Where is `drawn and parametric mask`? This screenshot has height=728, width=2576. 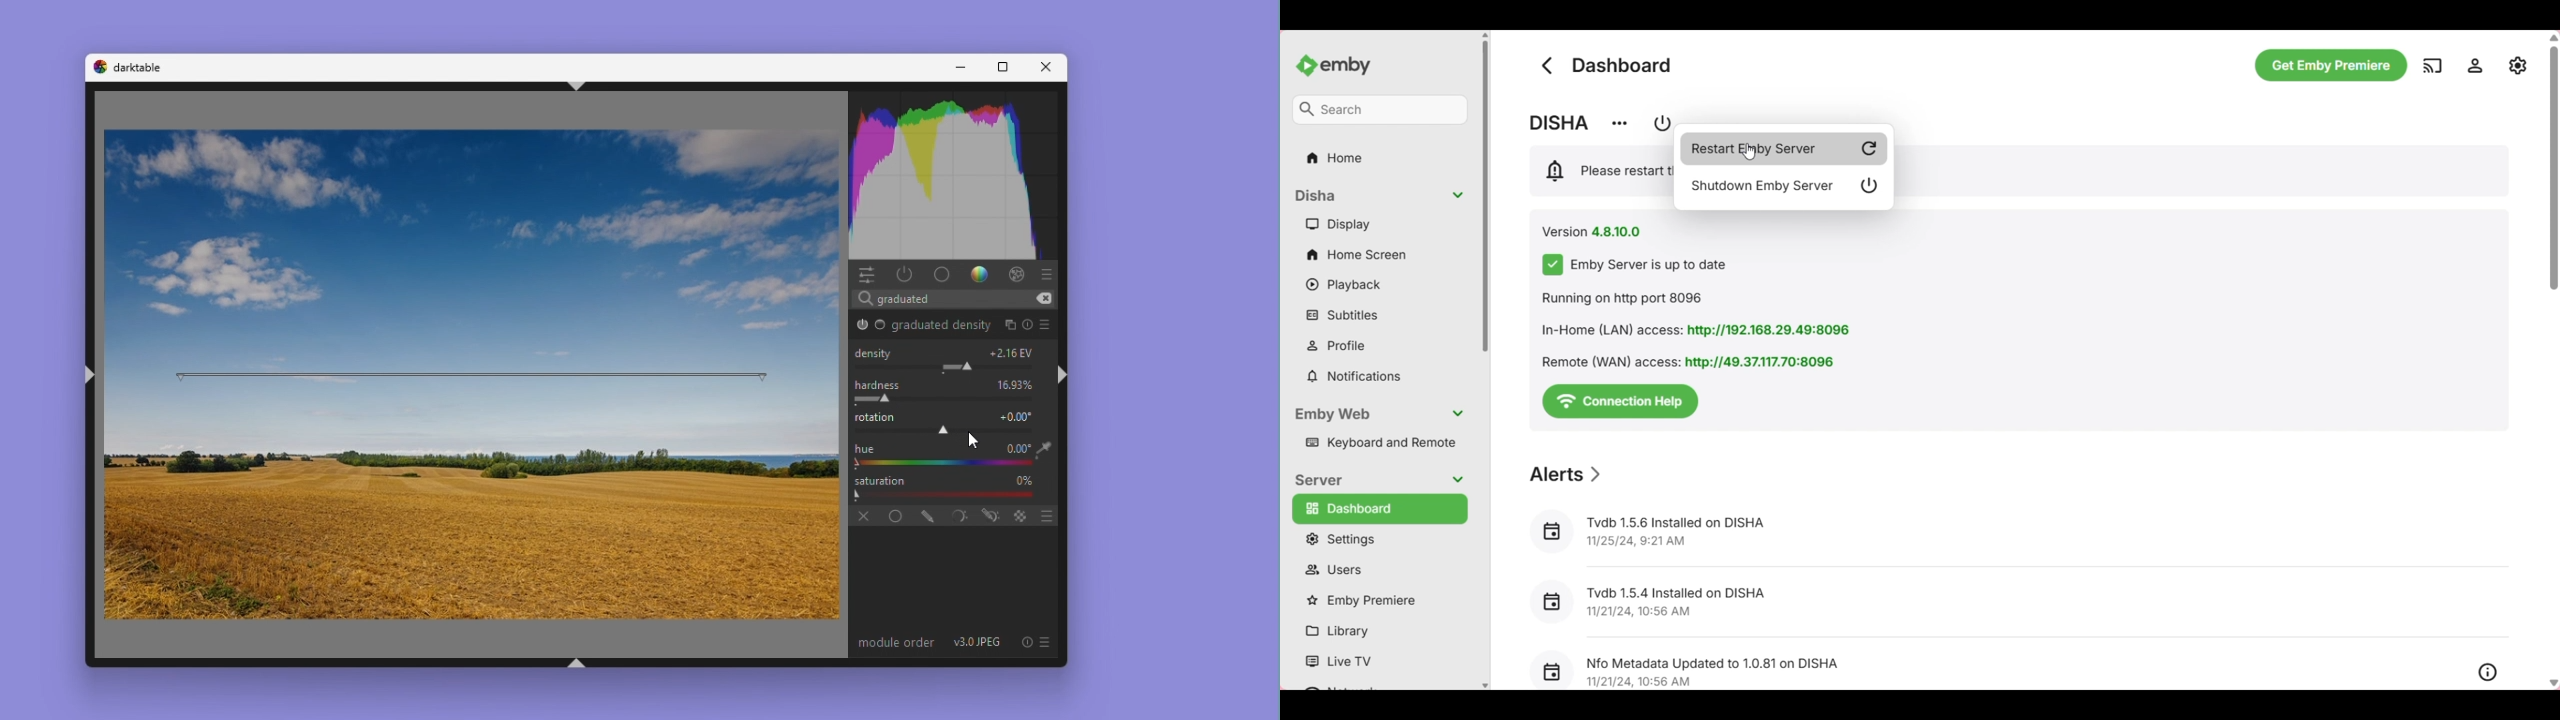 drawn and parametric mask is located at coordinates (988, 515).